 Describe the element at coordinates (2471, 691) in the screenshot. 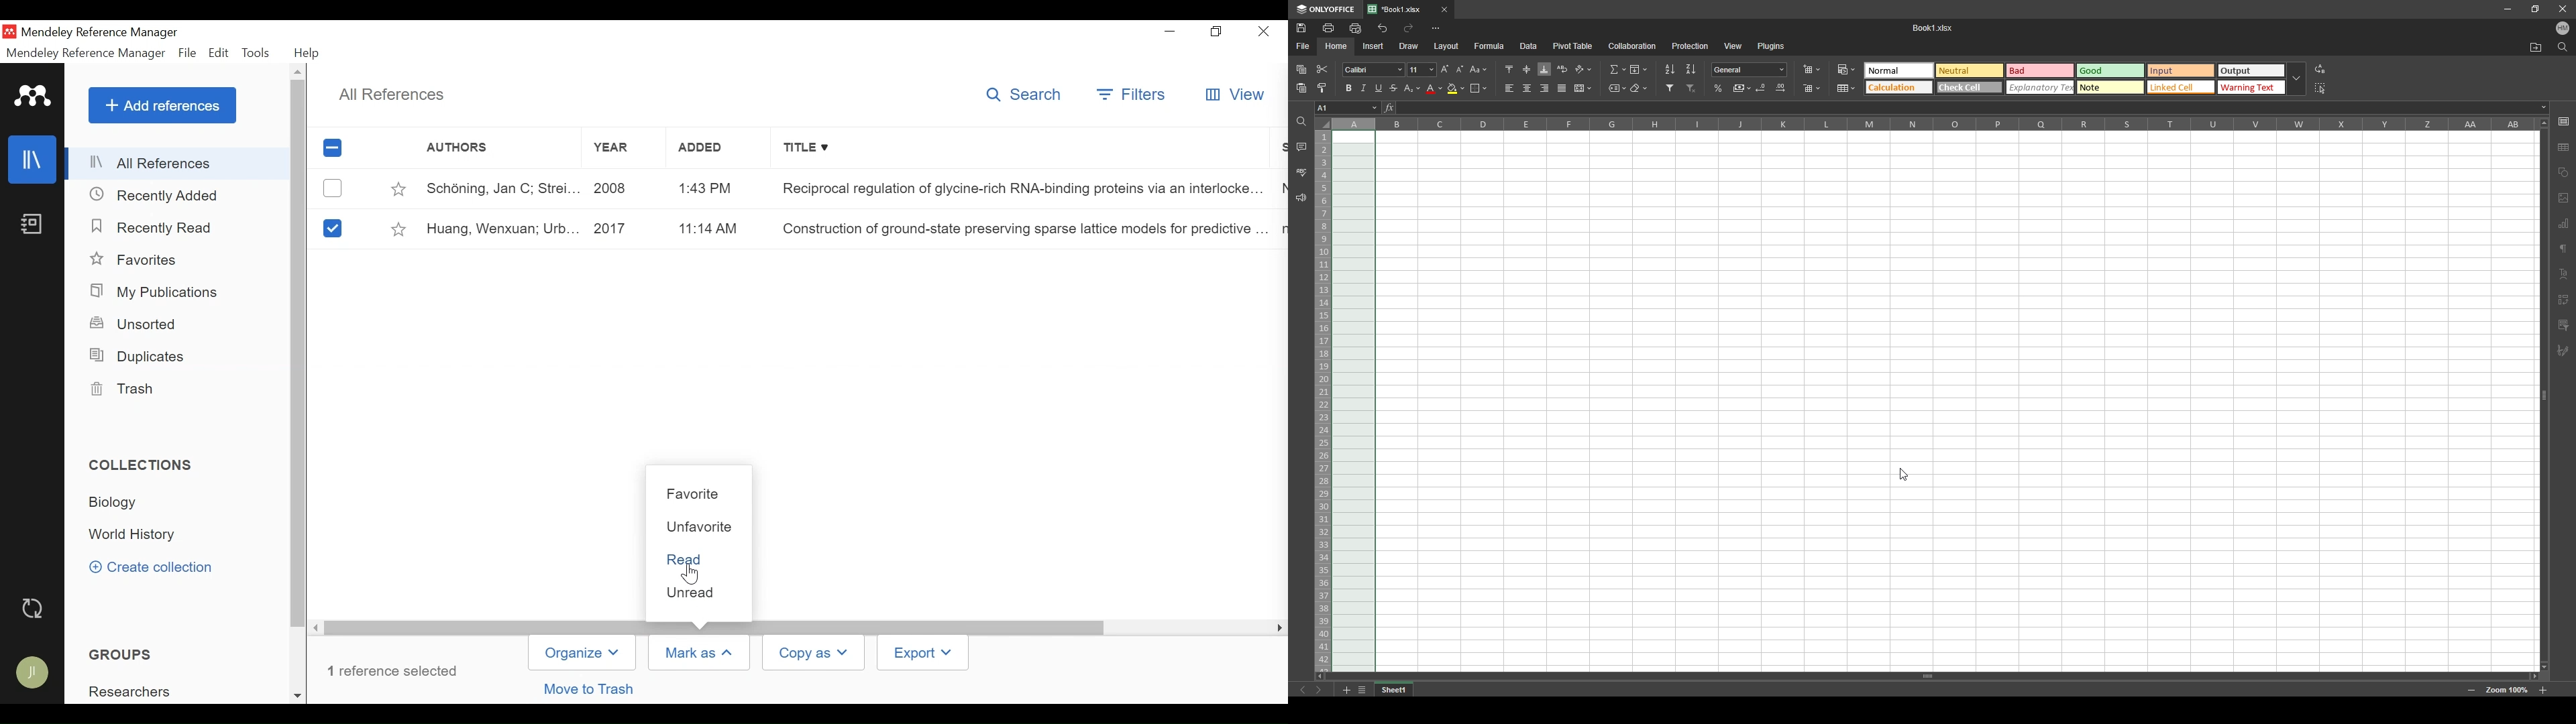

I see `zoom out` at that location.